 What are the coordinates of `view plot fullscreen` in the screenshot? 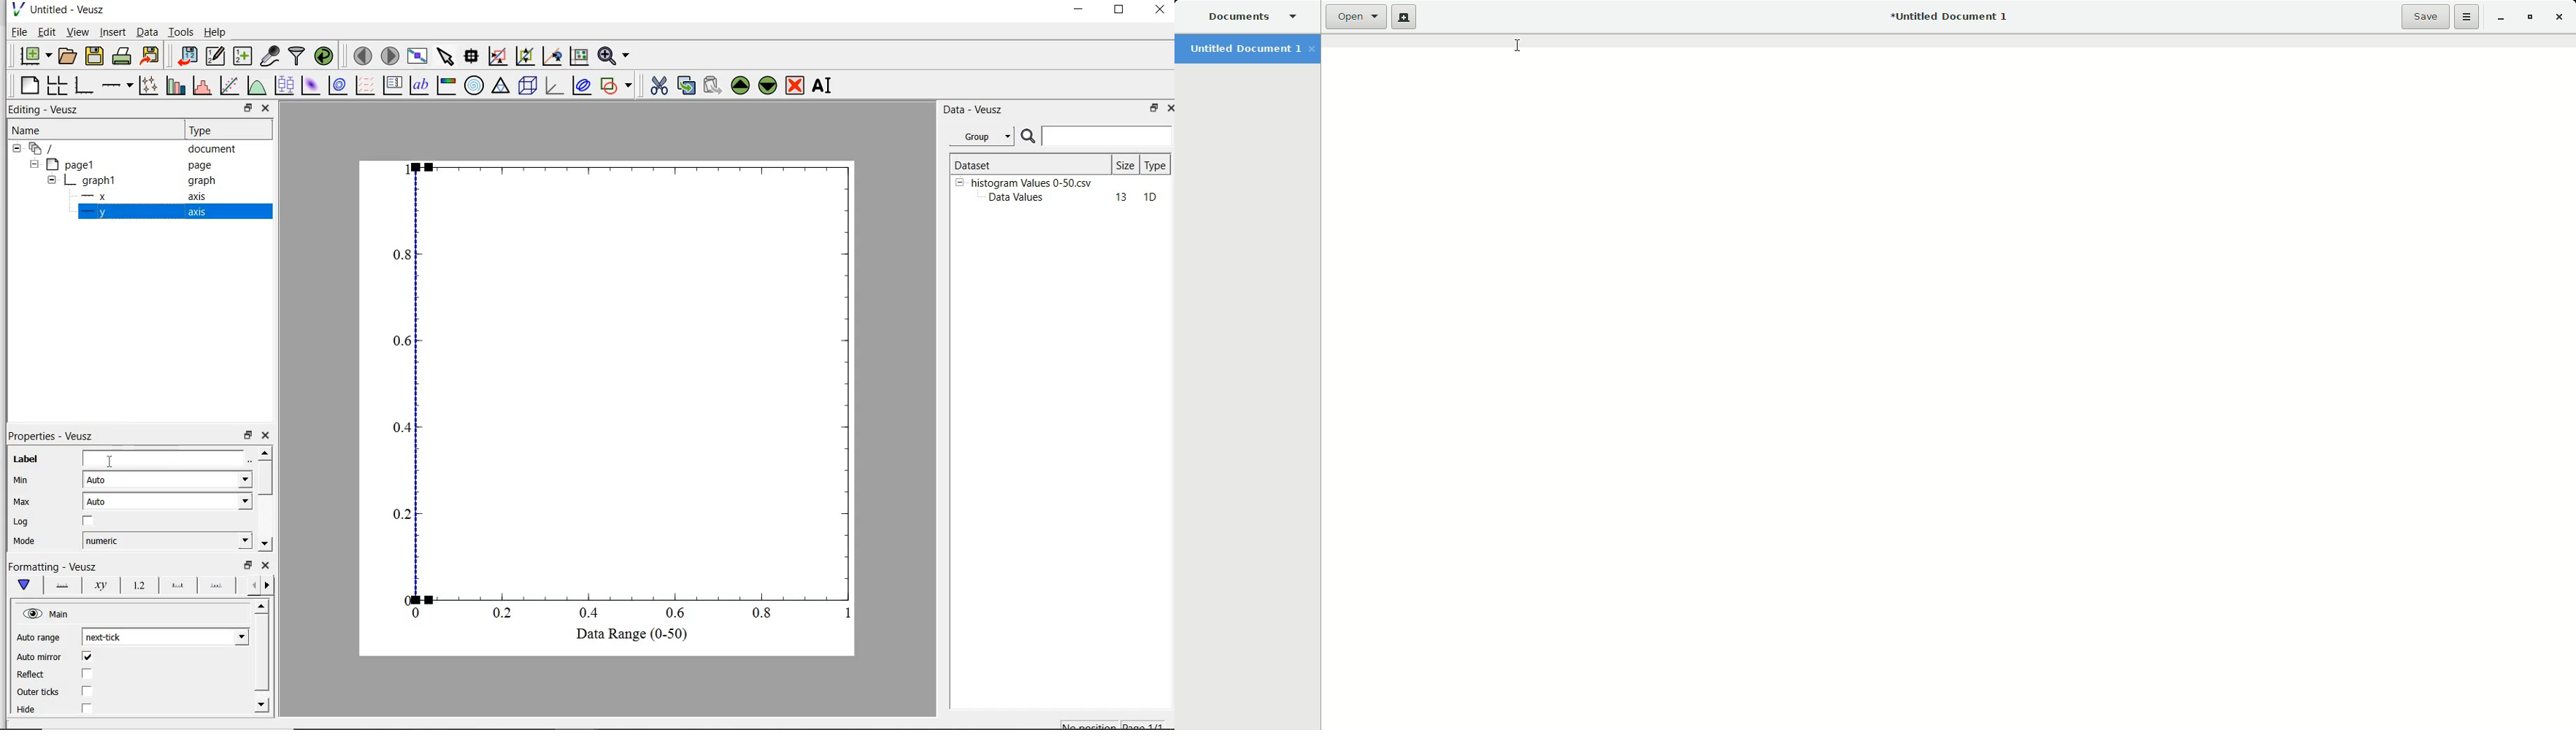 It's located at (417, 55).